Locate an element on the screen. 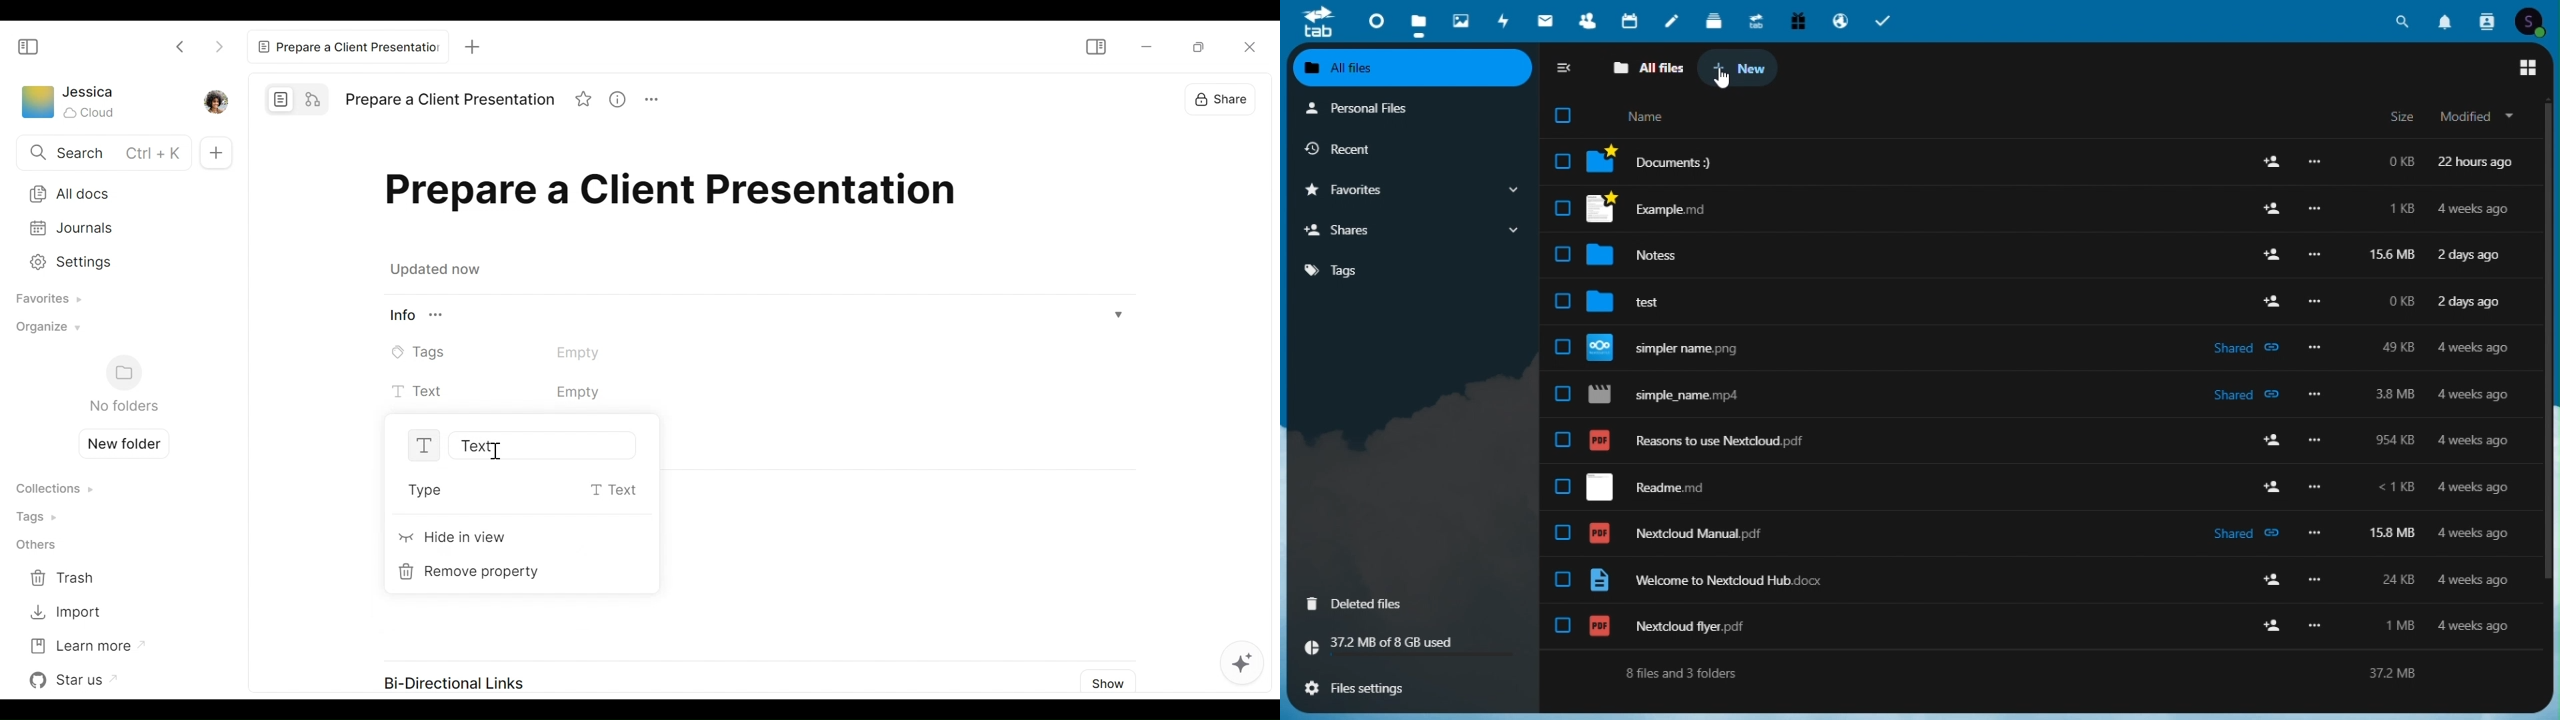 This screenshot has width=2576, height=728. Tags is located at coordinates (515, 352).